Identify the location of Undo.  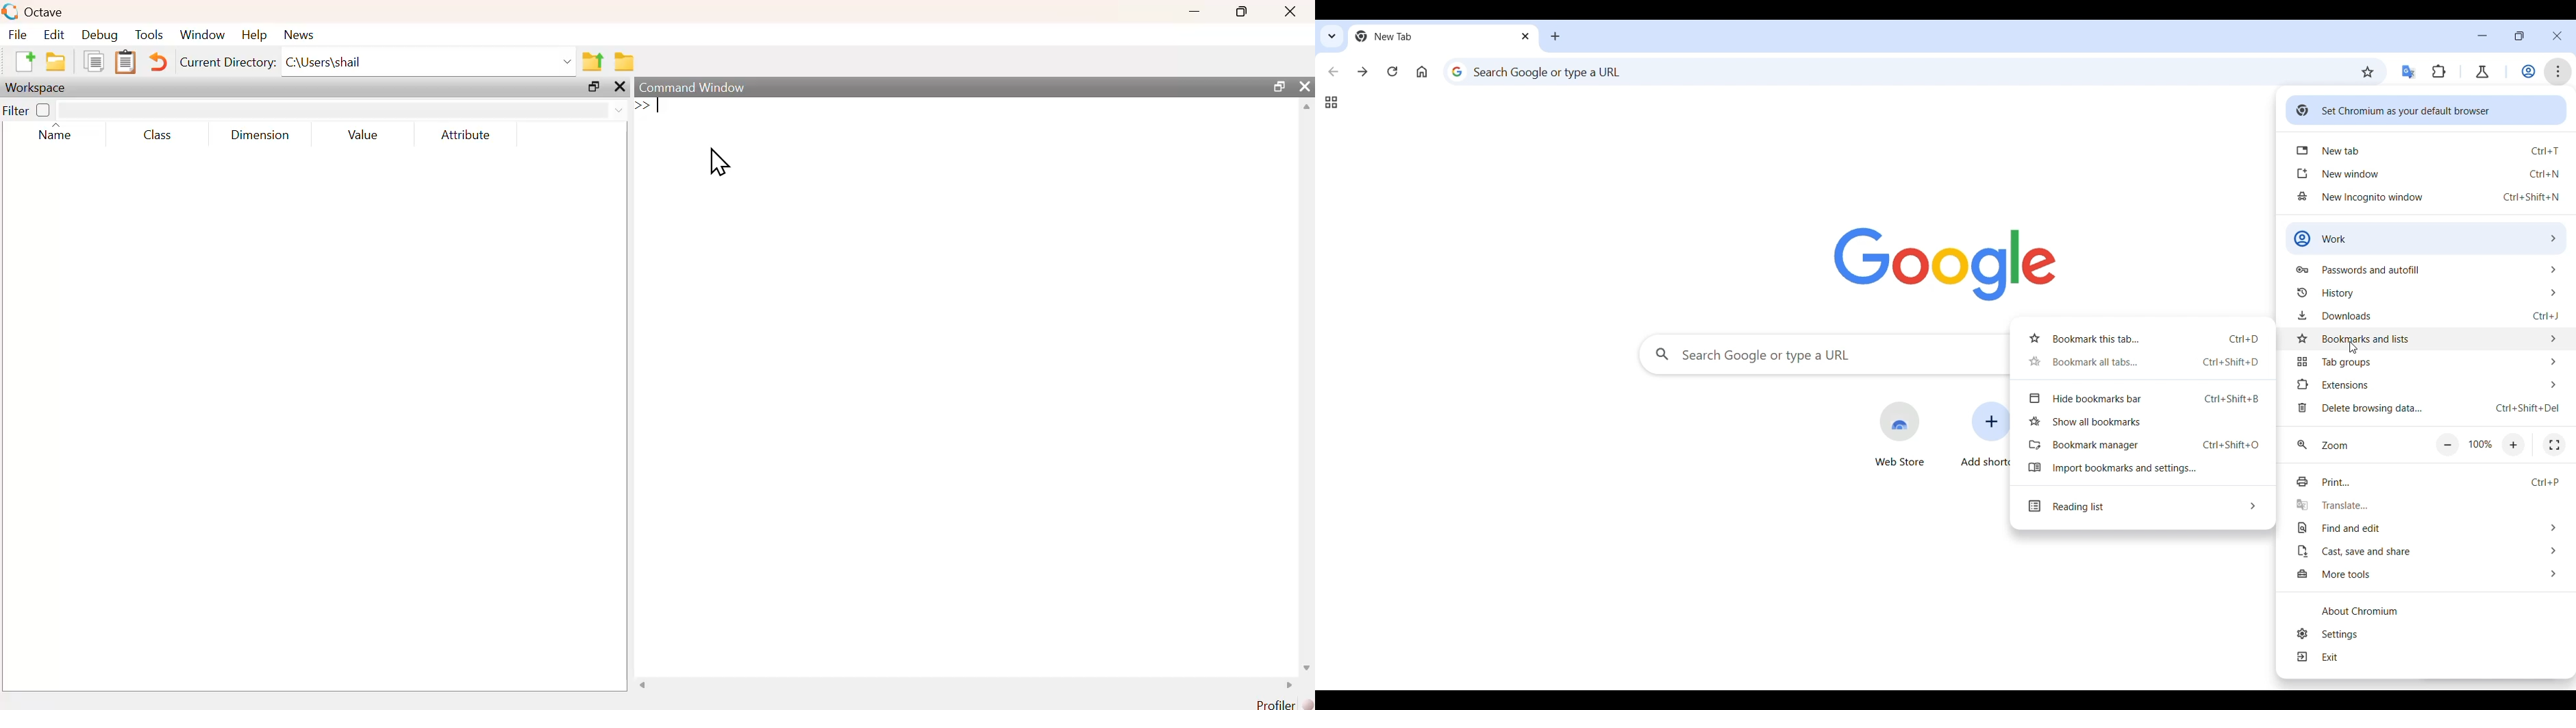
(159, 61).